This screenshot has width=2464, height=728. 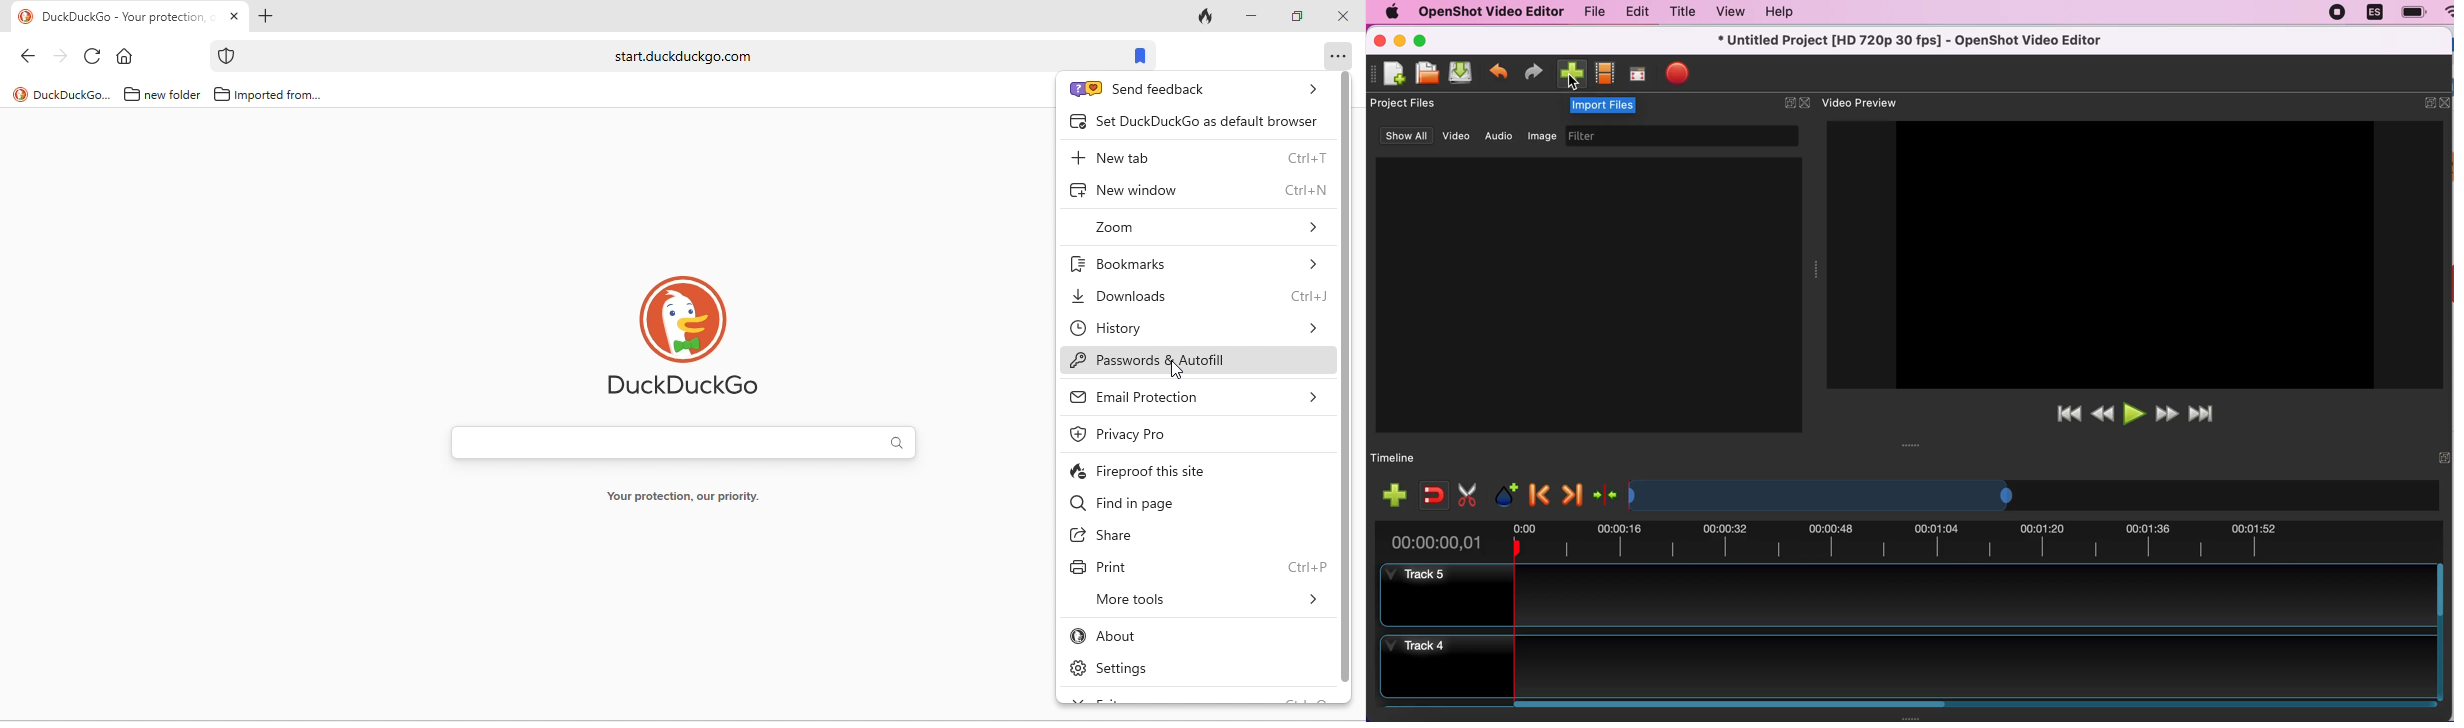 What do you see at coordinates (1681, 12) in the screenshot?
I see `title` at bounding box center [1681, 12].